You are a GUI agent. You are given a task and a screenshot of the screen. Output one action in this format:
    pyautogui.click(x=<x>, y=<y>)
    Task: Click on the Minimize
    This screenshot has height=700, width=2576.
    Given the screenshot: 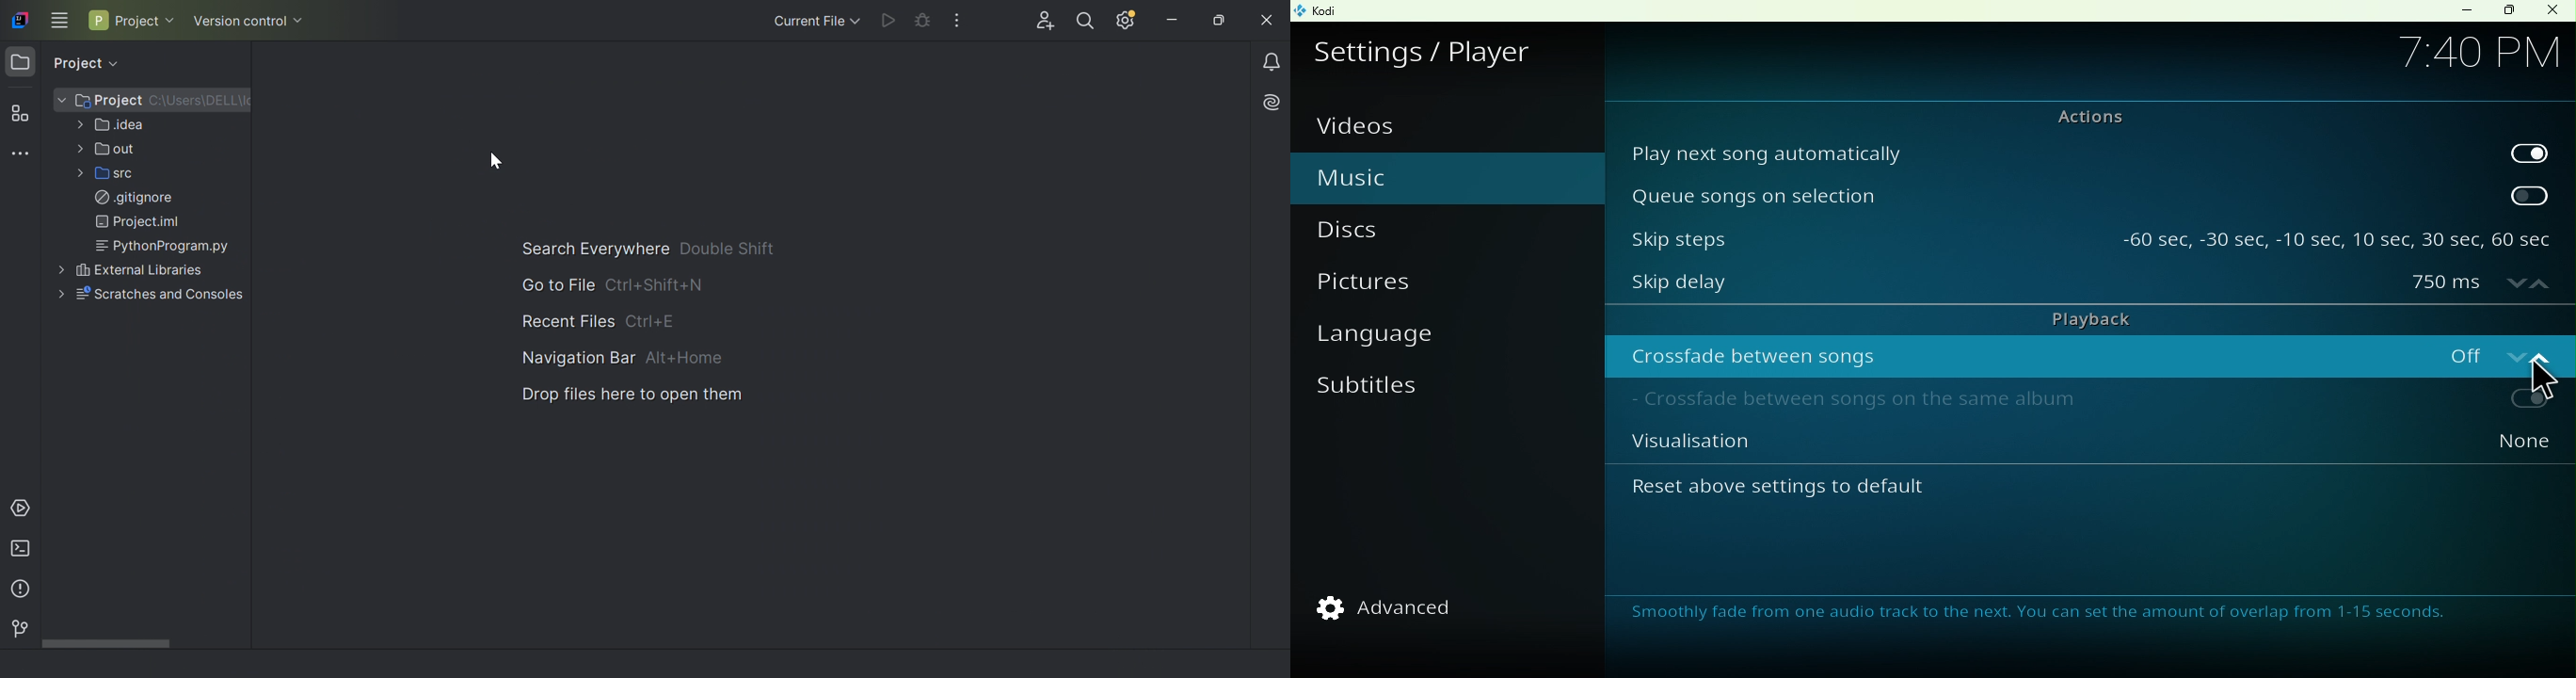 What is the action you would take?
    pyautogui.click(x=2462, y=10)
    